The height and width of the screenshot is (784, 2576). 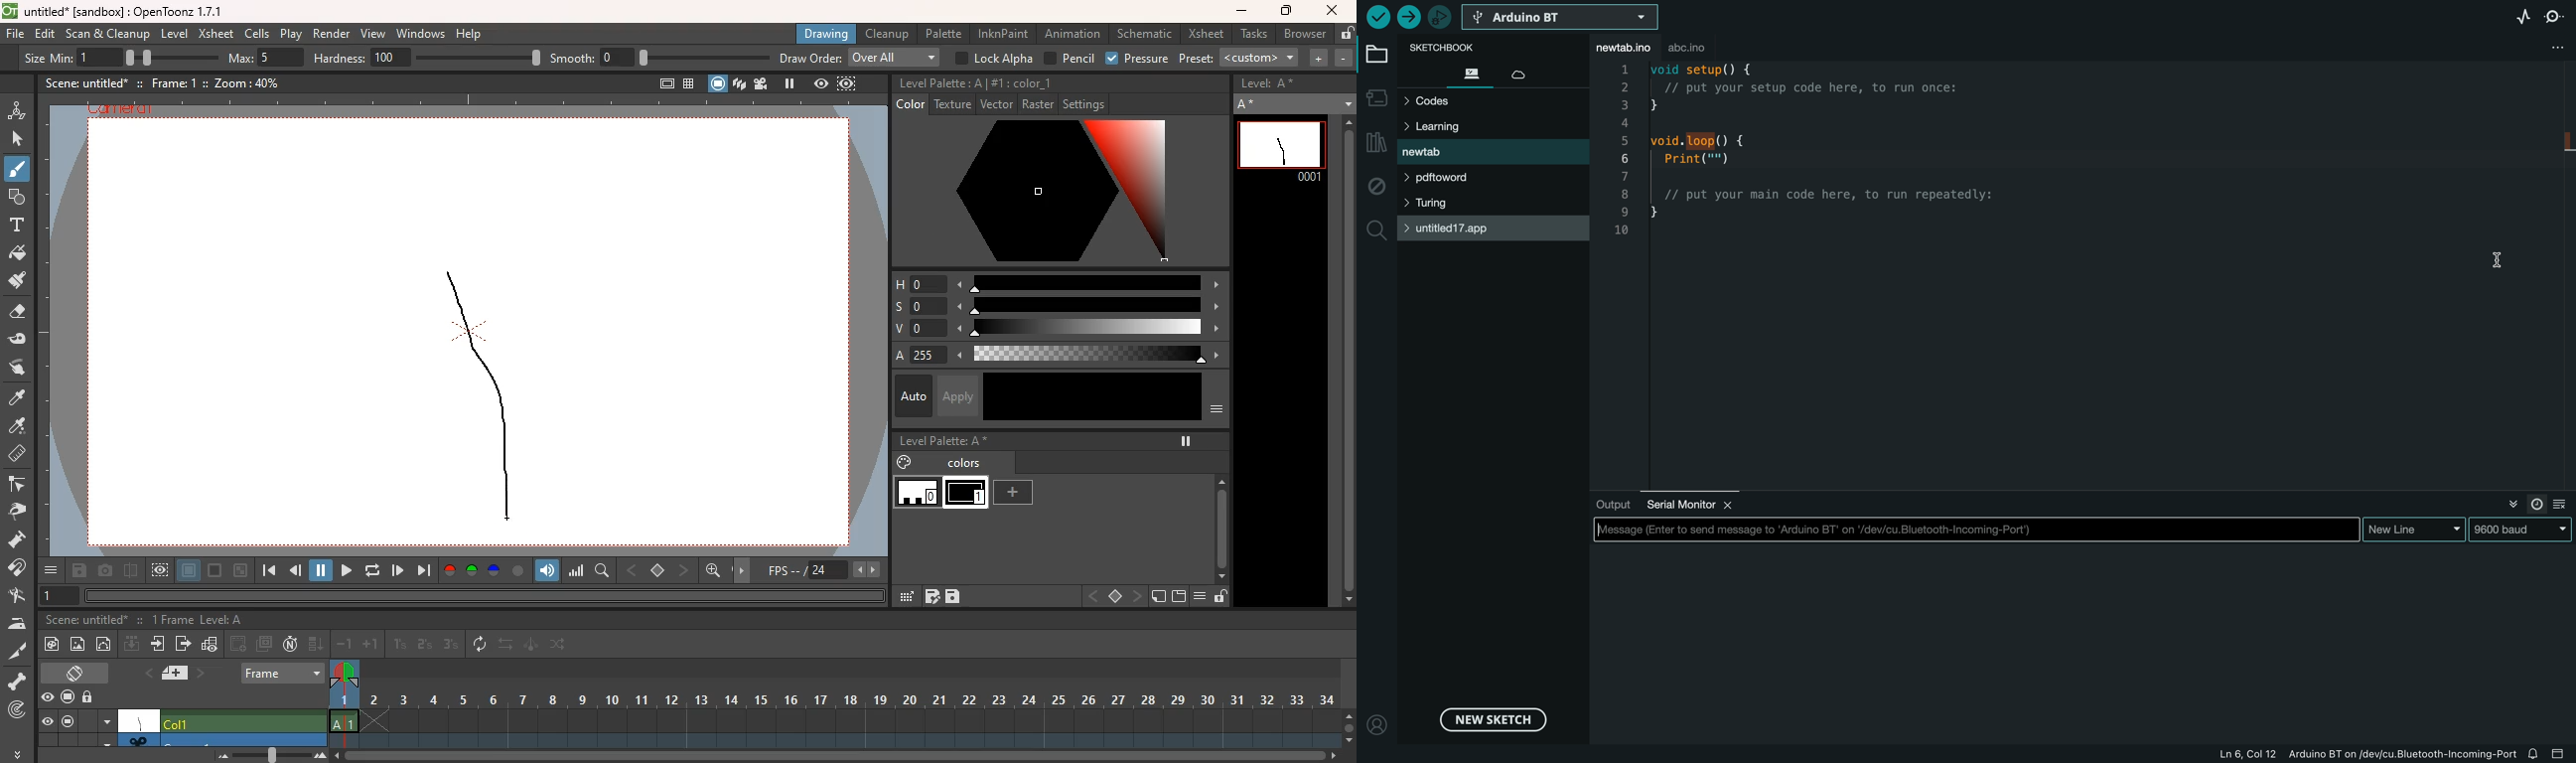 What do you see at coordinates (67, 694) in the screenshot?
I see `screen` at bounding box center [67, 694].